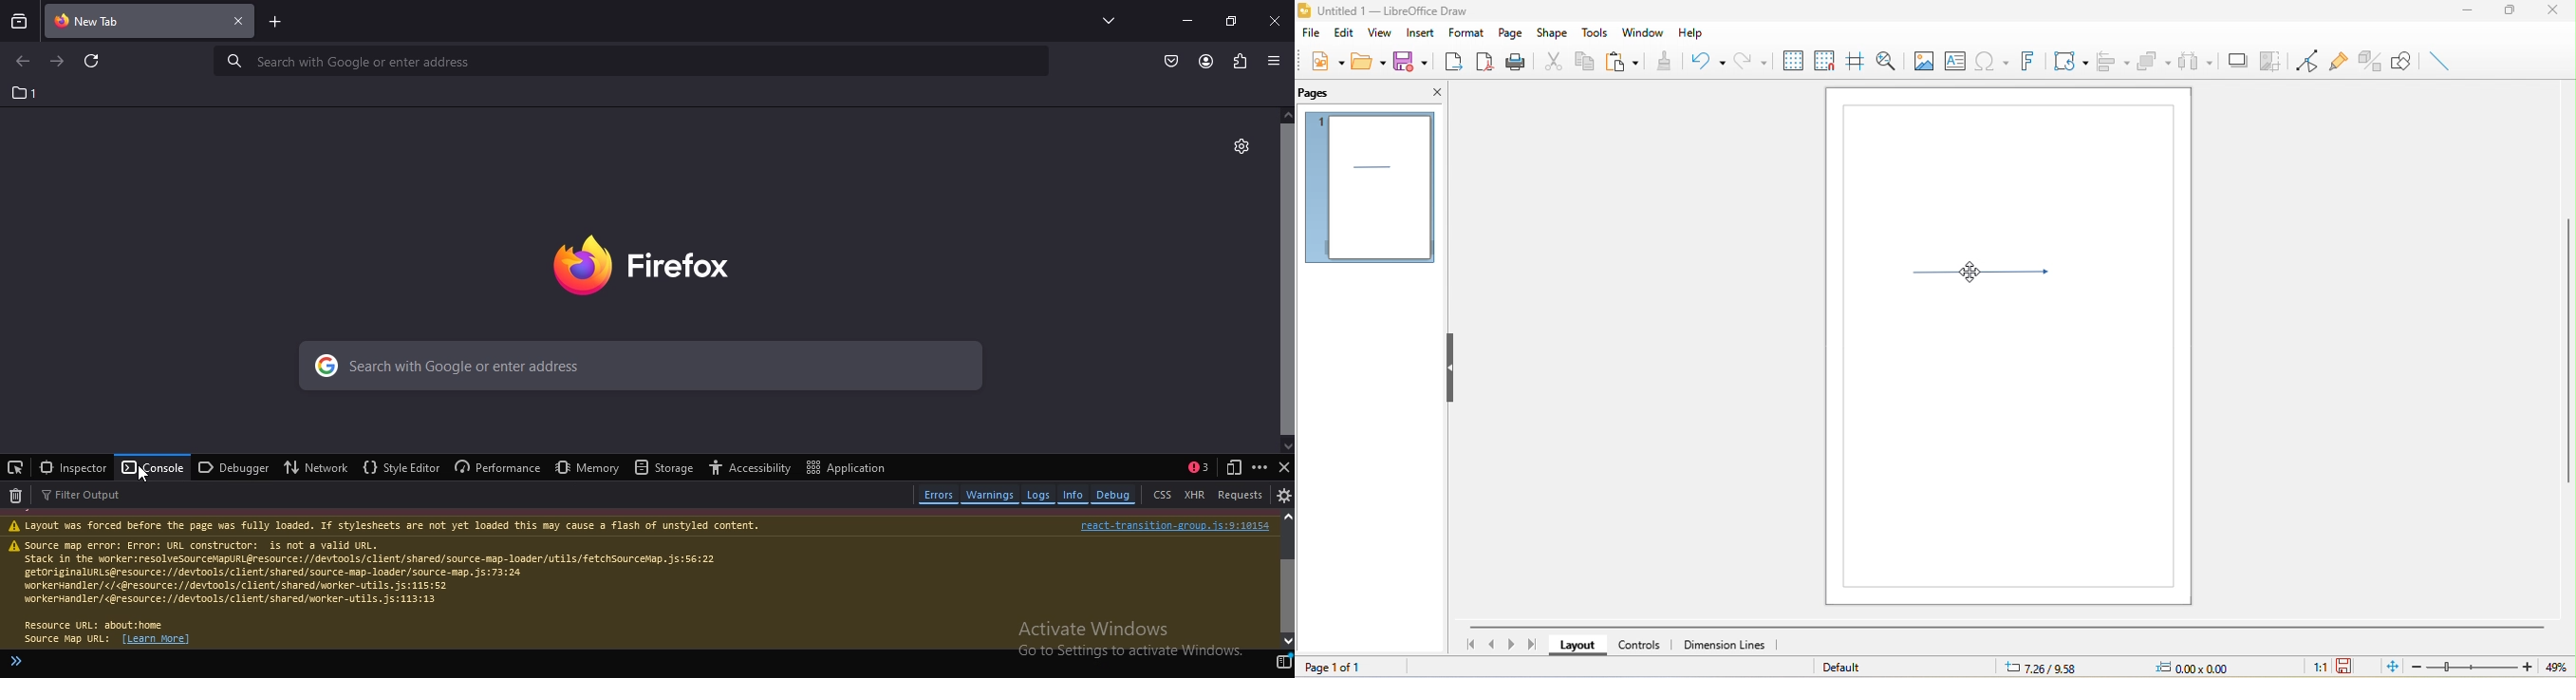  What do you see at coordinates (497, 465) in the screenshot?
I see `performance` at bounding box center [497, 465].